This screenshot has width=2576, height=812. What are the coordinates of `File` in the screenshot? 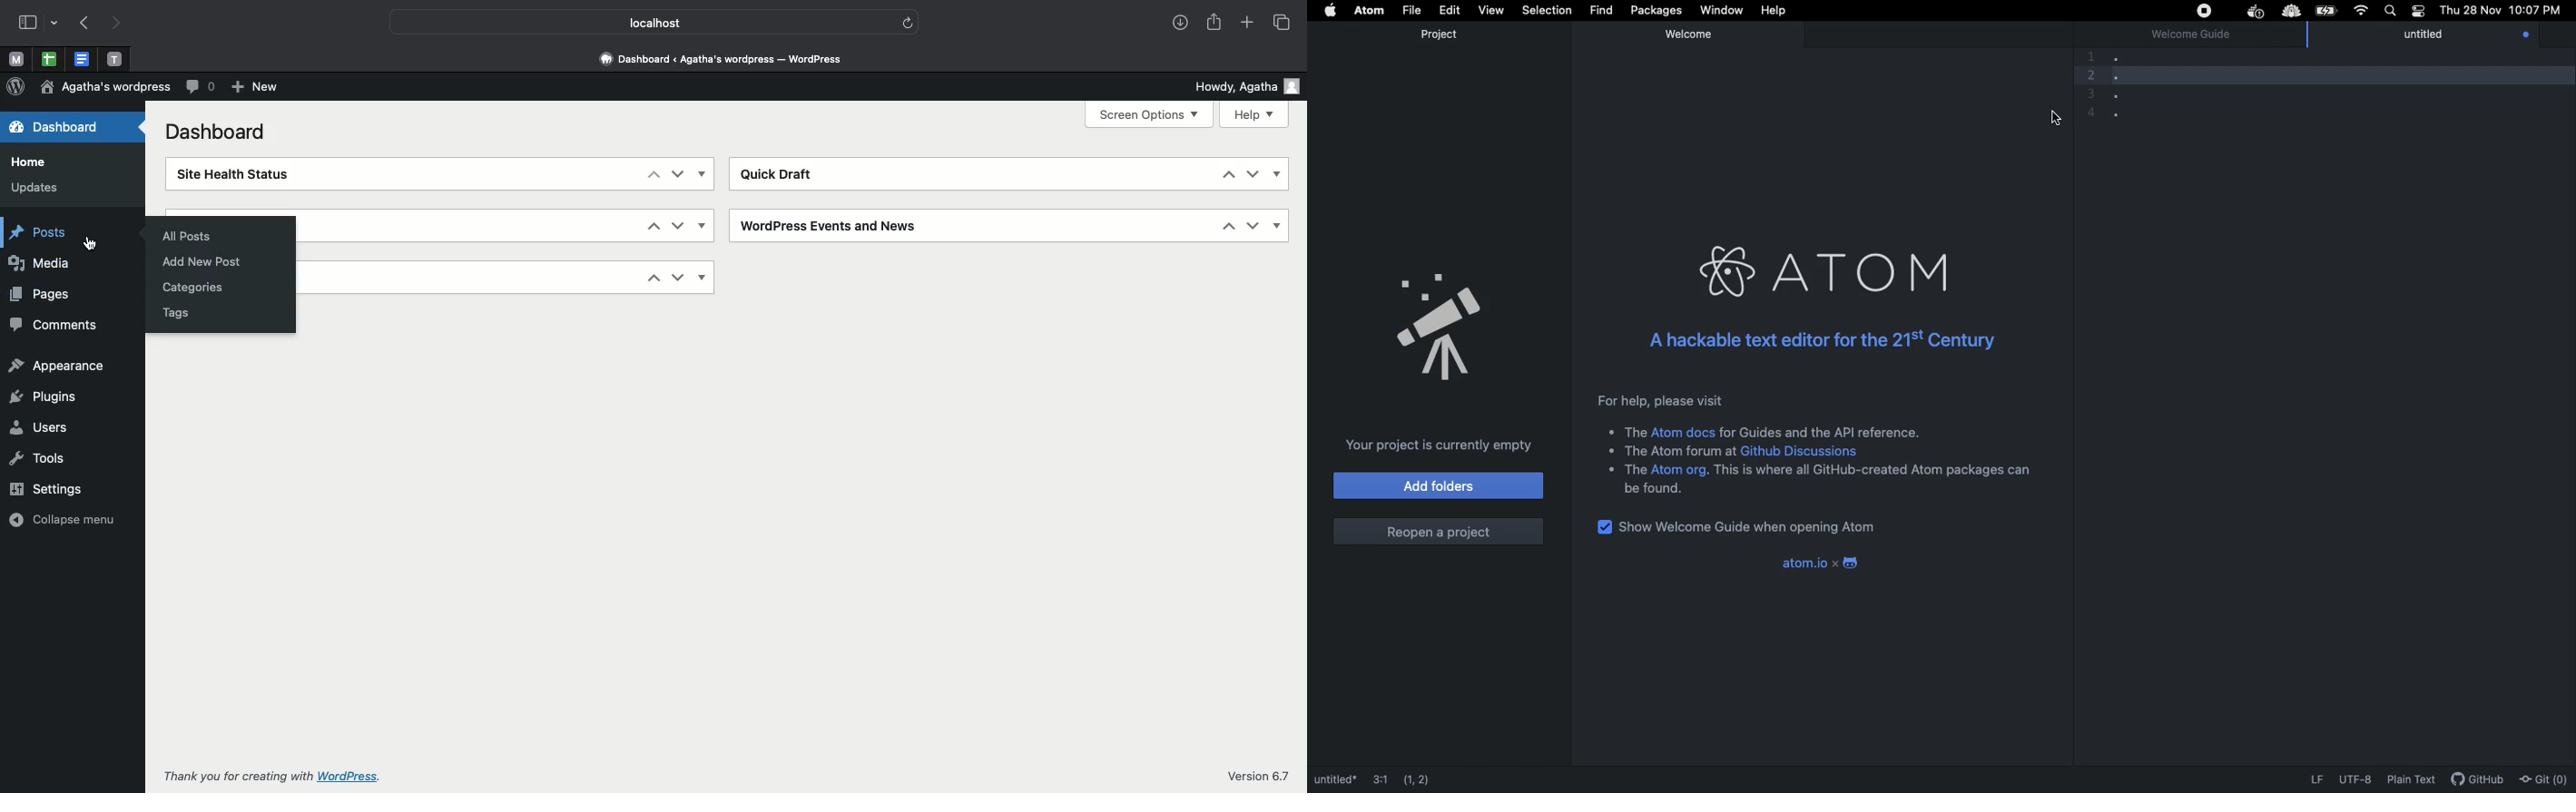 It's located at (1410, 10).